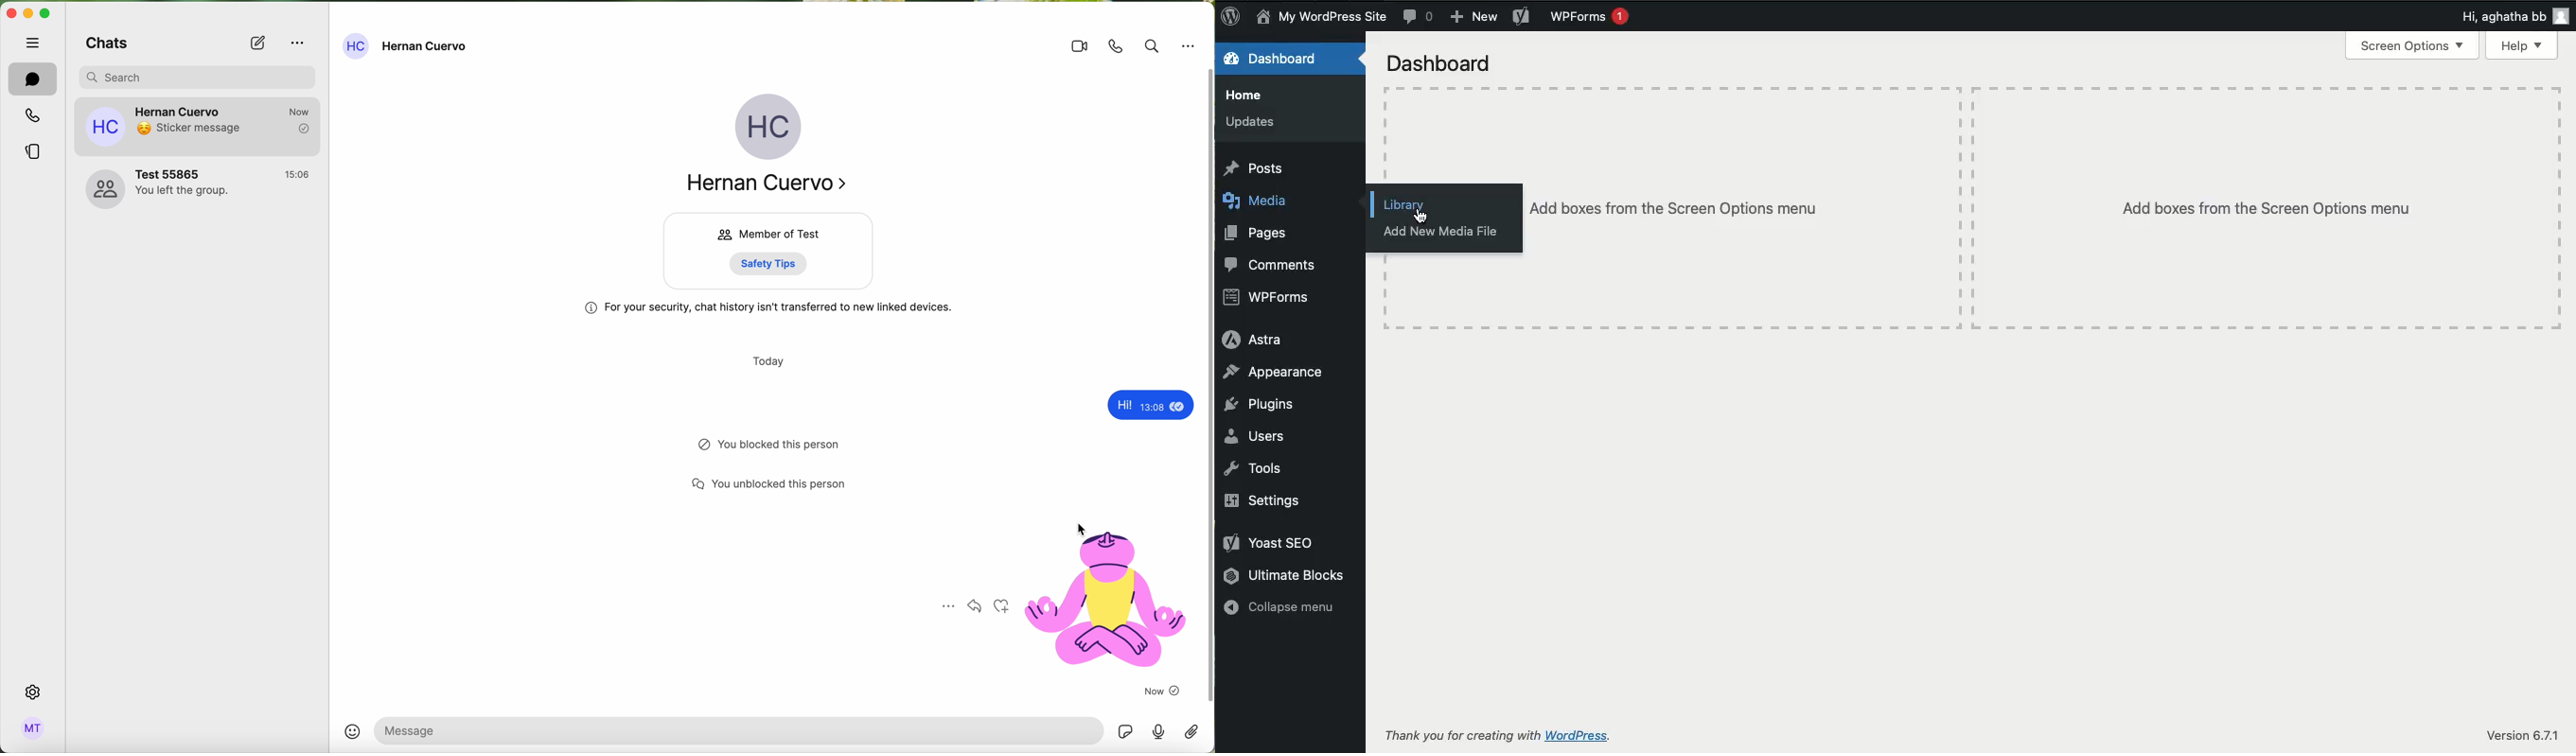  Describe the element at coordinates (1249, 94) in the screenshot. I see `Home` at that location.